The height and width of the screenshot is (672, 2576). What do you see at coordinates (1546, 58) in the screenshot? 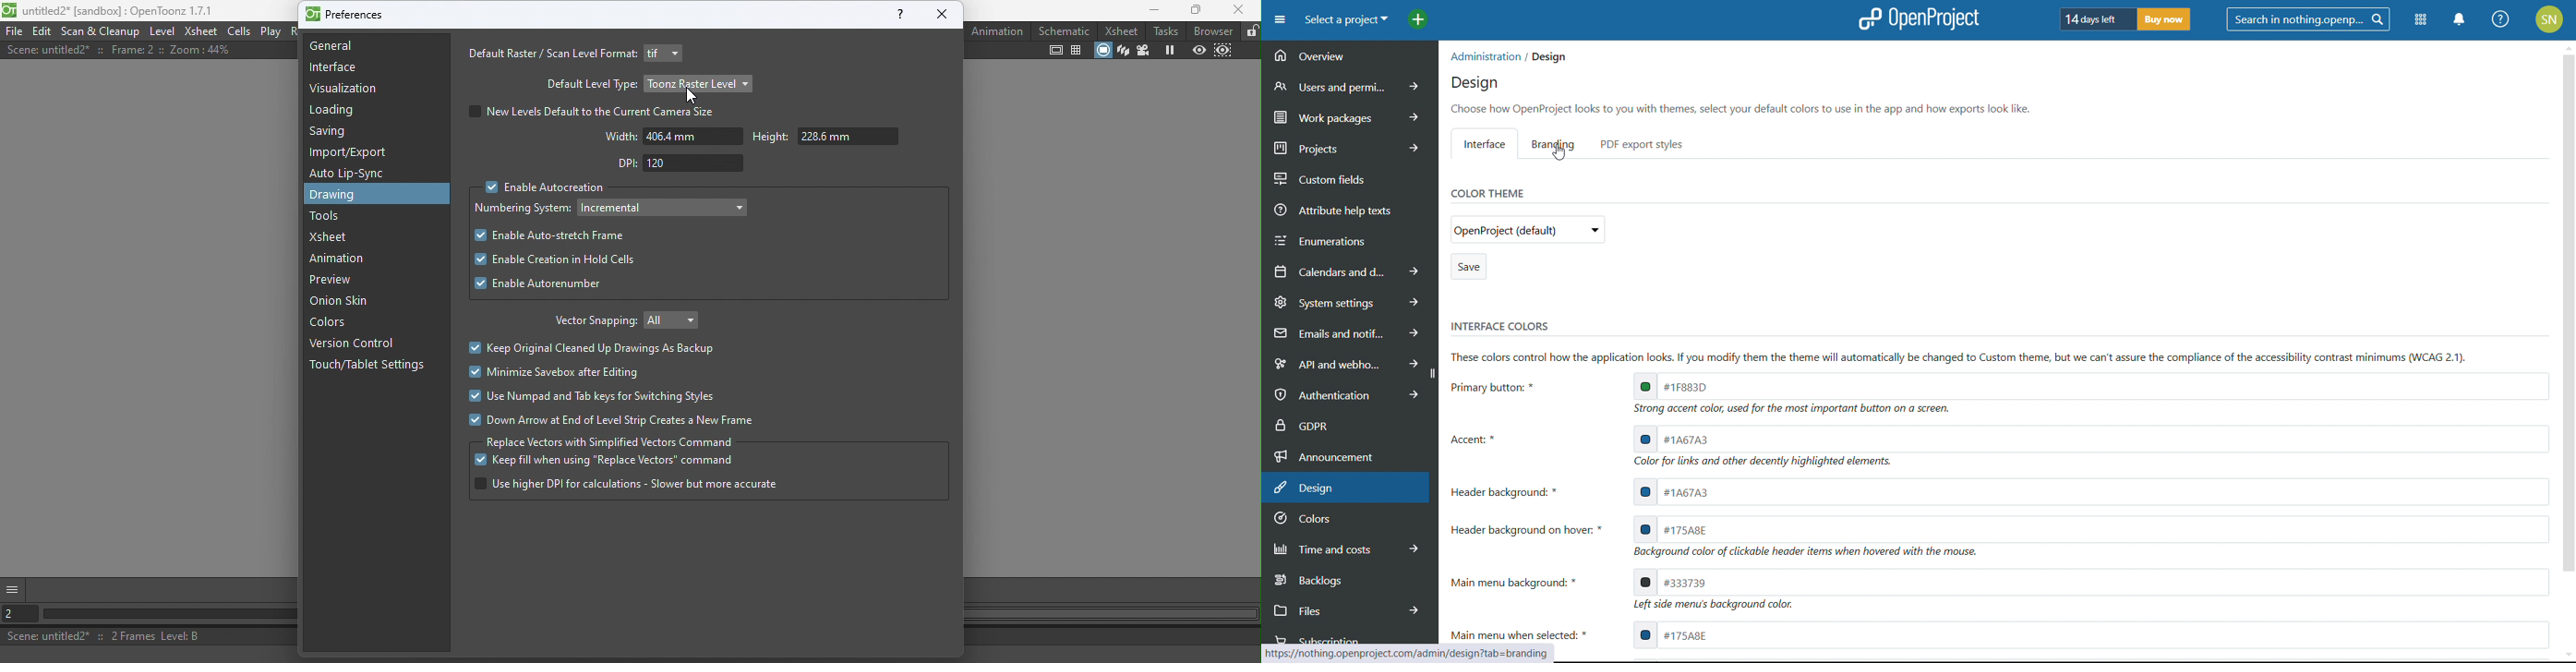
I see `/ Design` at bounding box center [1546, 58].